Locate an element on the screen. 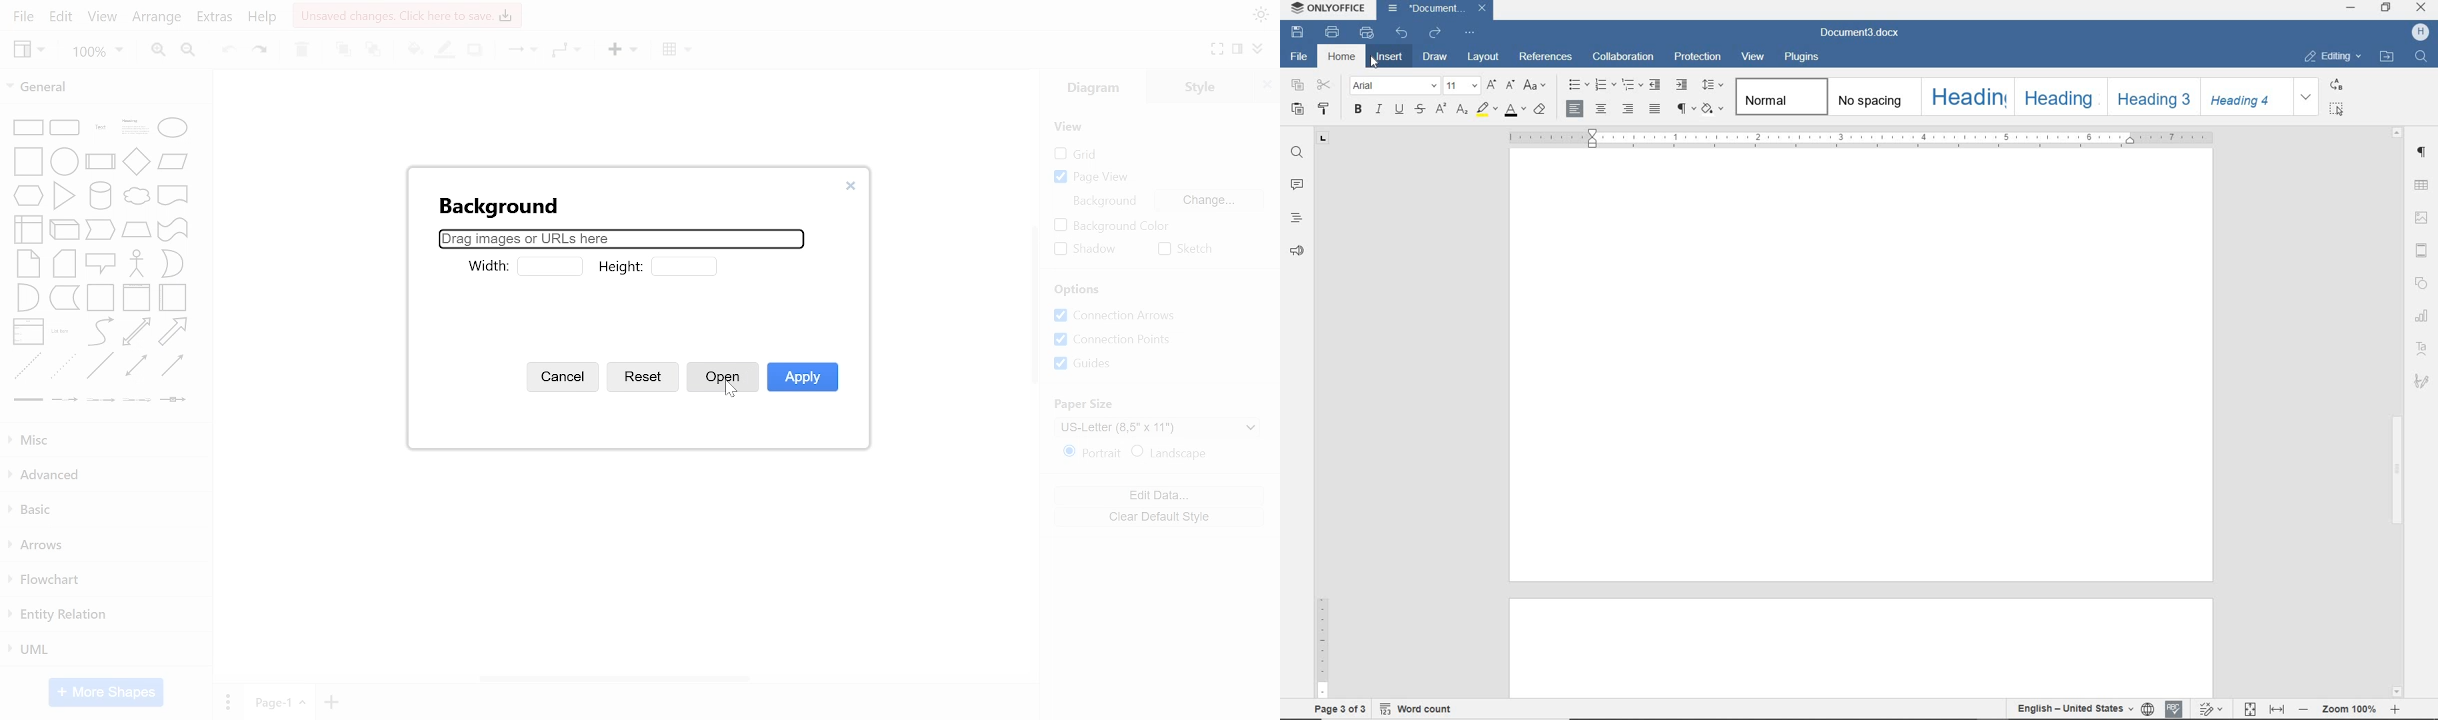 The width and height of the screenshot is (2464, 728). height range box is located at coordinates (685, 264).